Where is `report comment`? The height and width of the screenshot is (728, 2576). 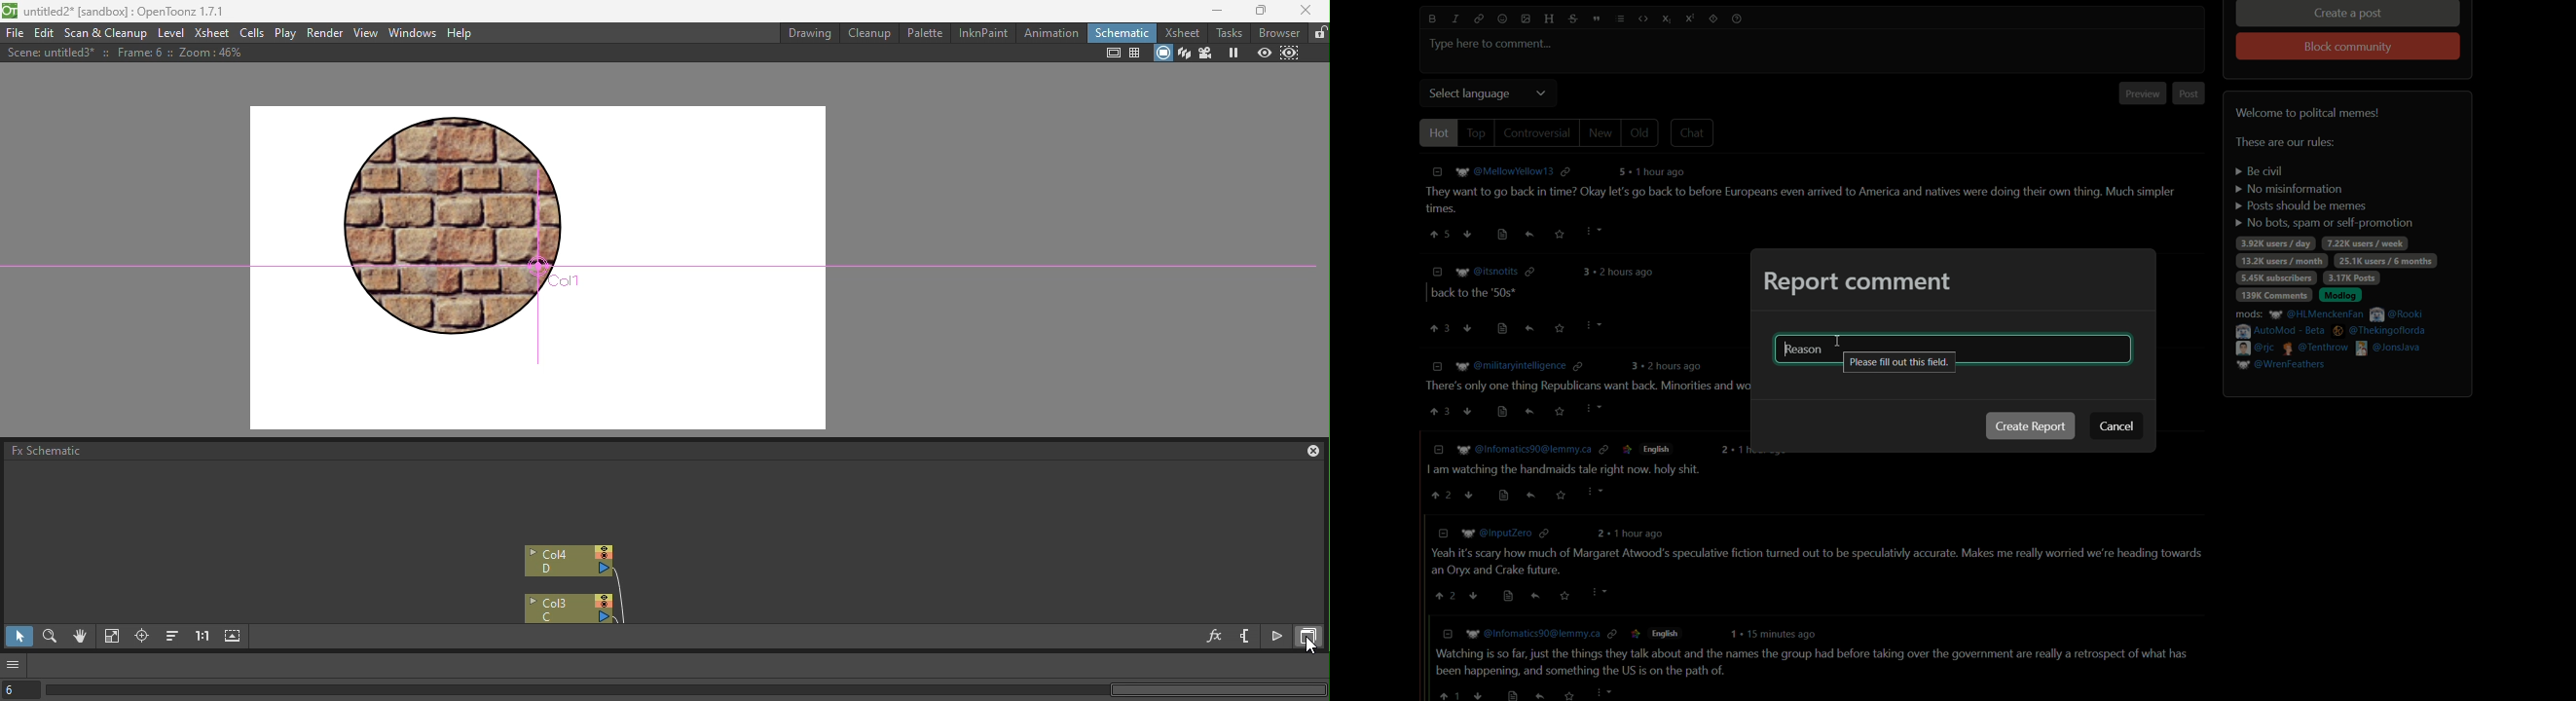
report comment is located at coordinates (1860, 282).